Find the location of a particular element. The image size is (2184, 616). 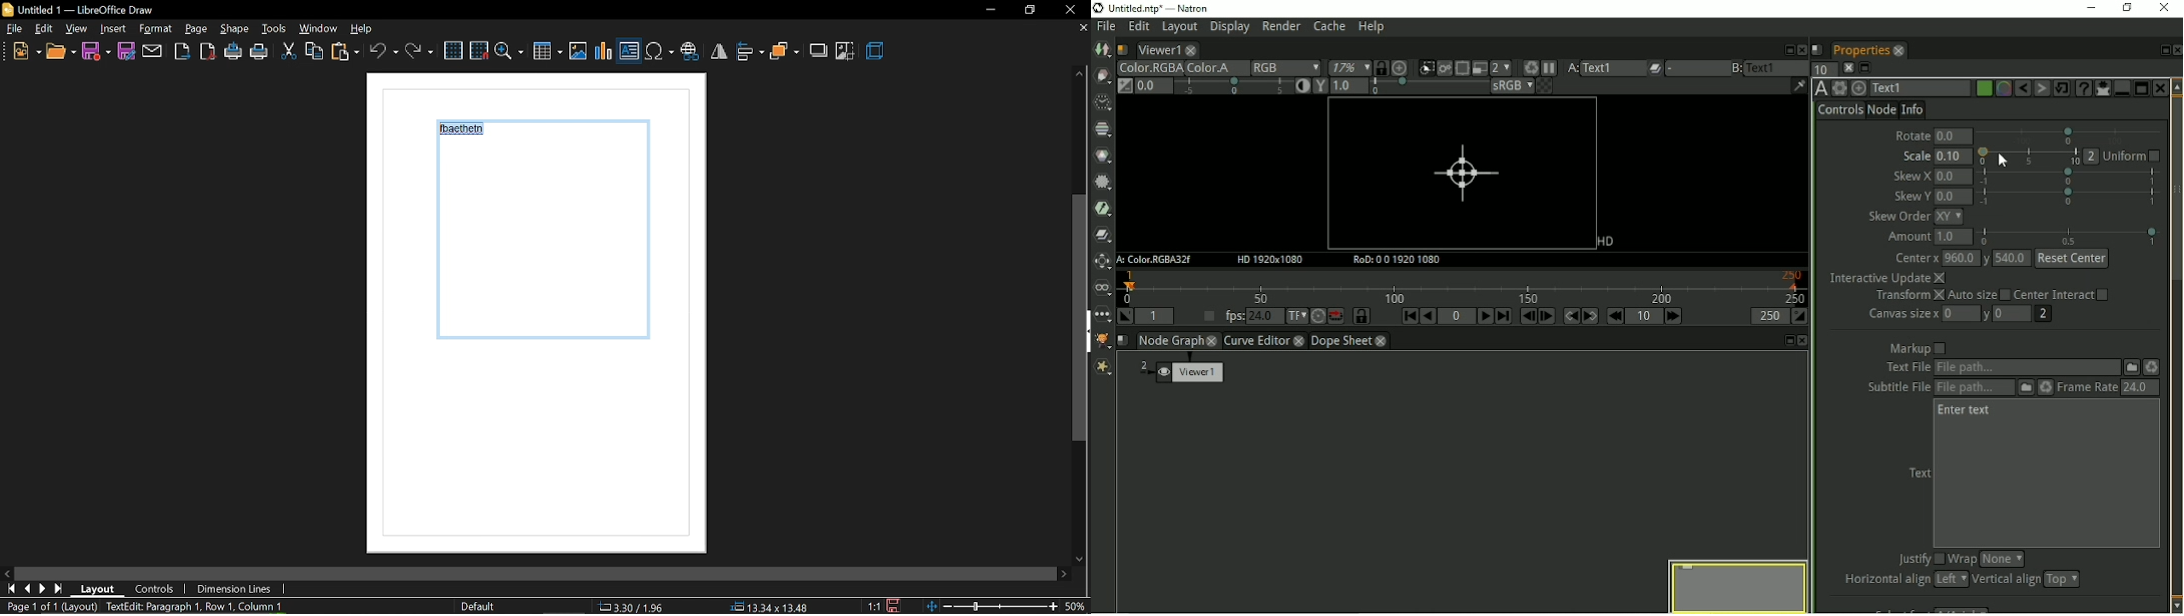

Insert table is located at coordinates (547, 52).